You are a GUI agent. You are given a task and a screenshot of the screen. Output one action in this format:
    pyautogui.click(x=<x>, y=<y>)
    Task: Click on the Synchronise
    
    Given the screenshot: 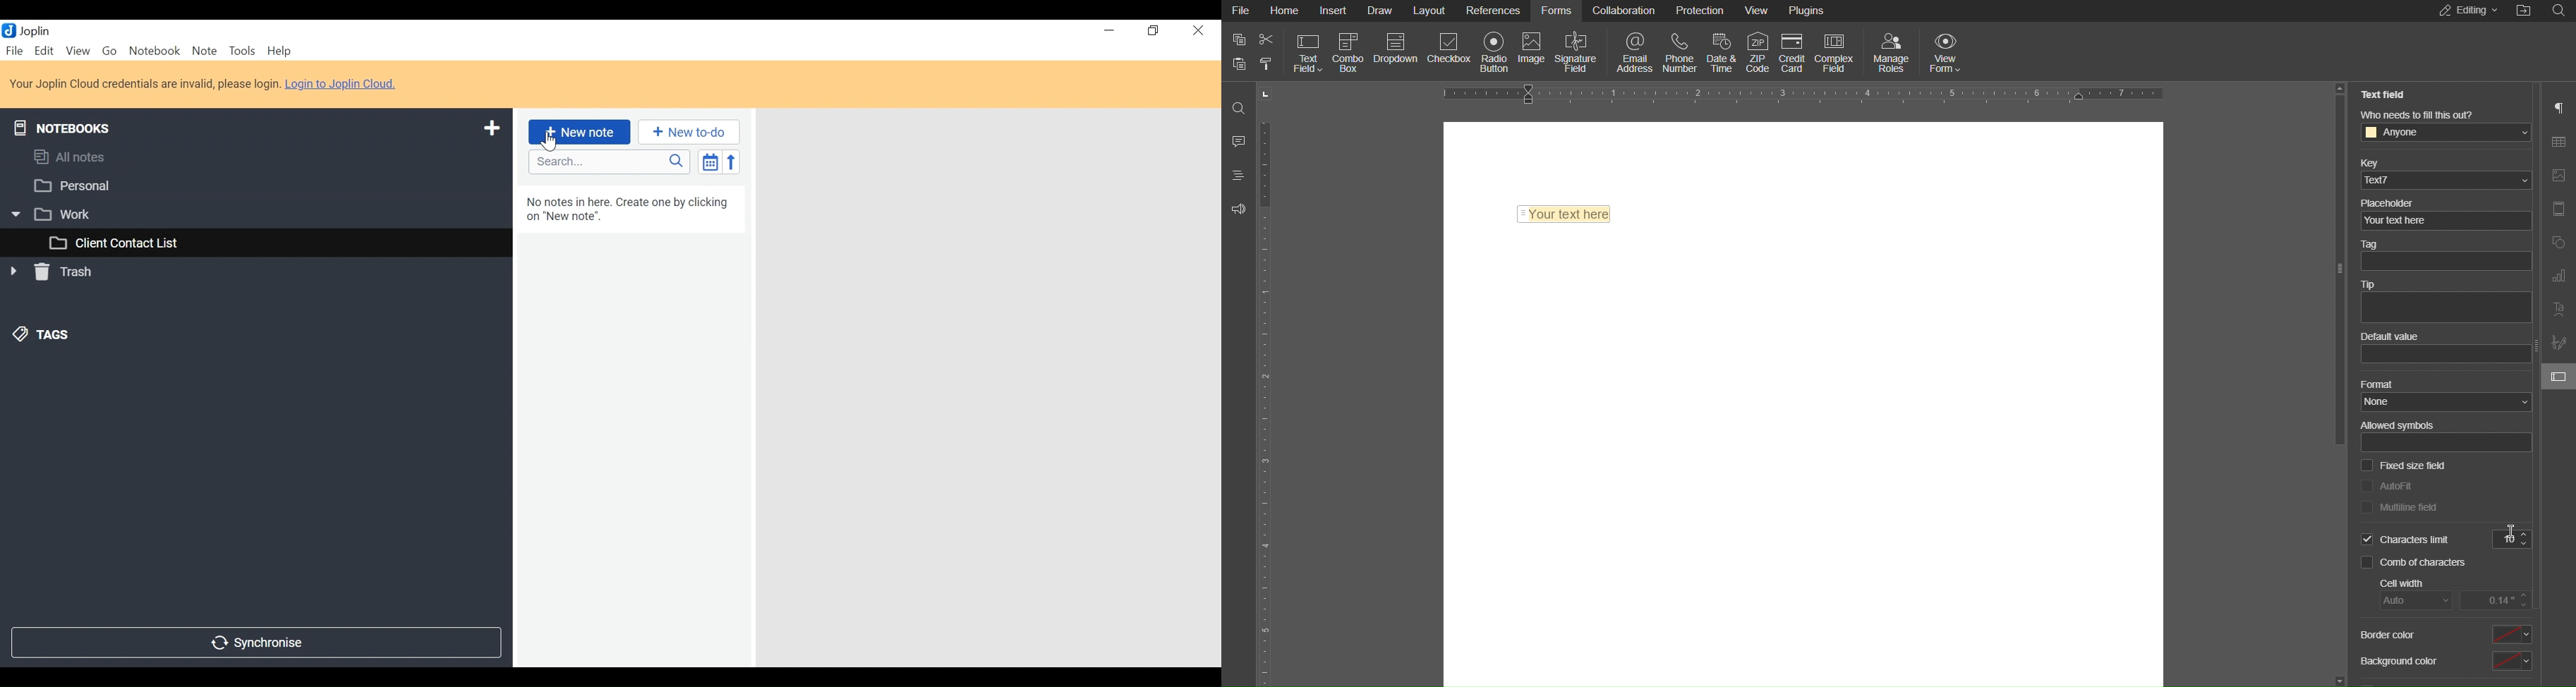 What is the action you would take?
    pyautogui.click(x=256, y=644)
    